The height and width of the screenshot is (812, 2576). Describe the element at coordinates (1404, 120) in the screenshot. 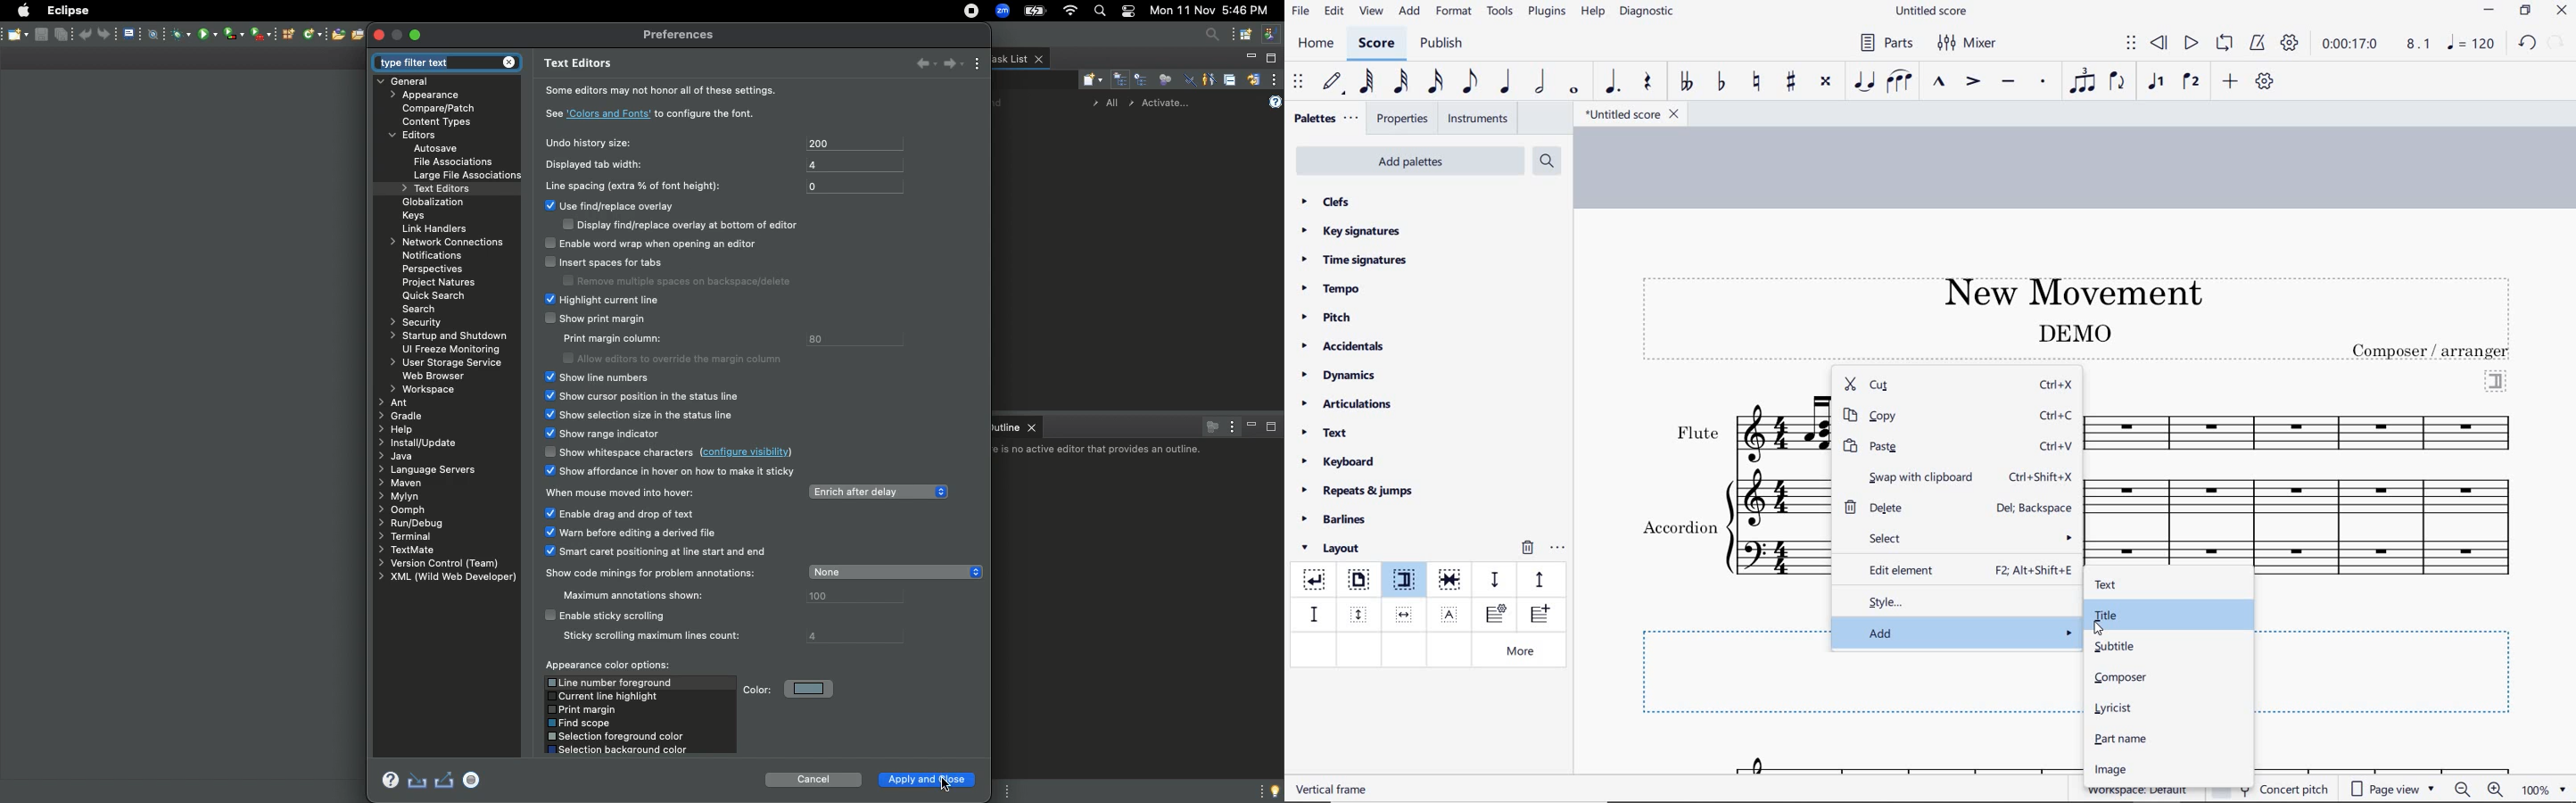

I see `properties` at that location.